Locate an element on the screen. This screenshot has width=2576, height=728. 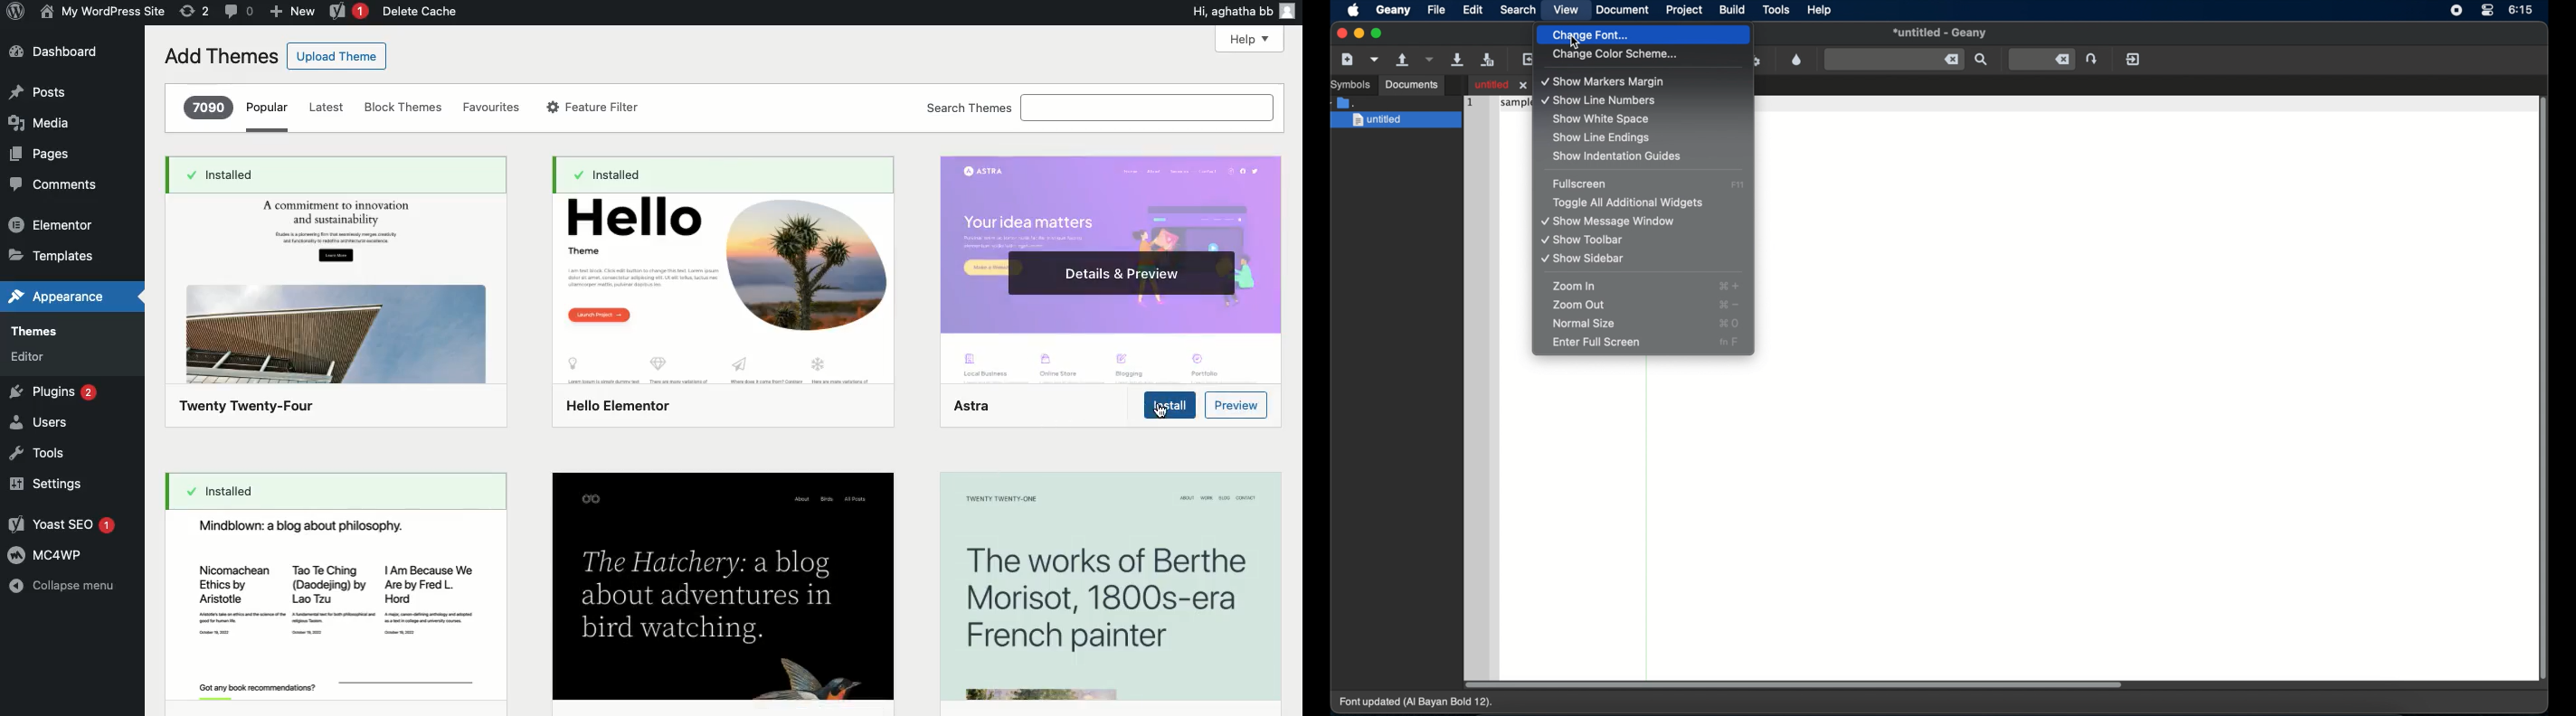
Details & preview is located at coordinates (1121, 274).